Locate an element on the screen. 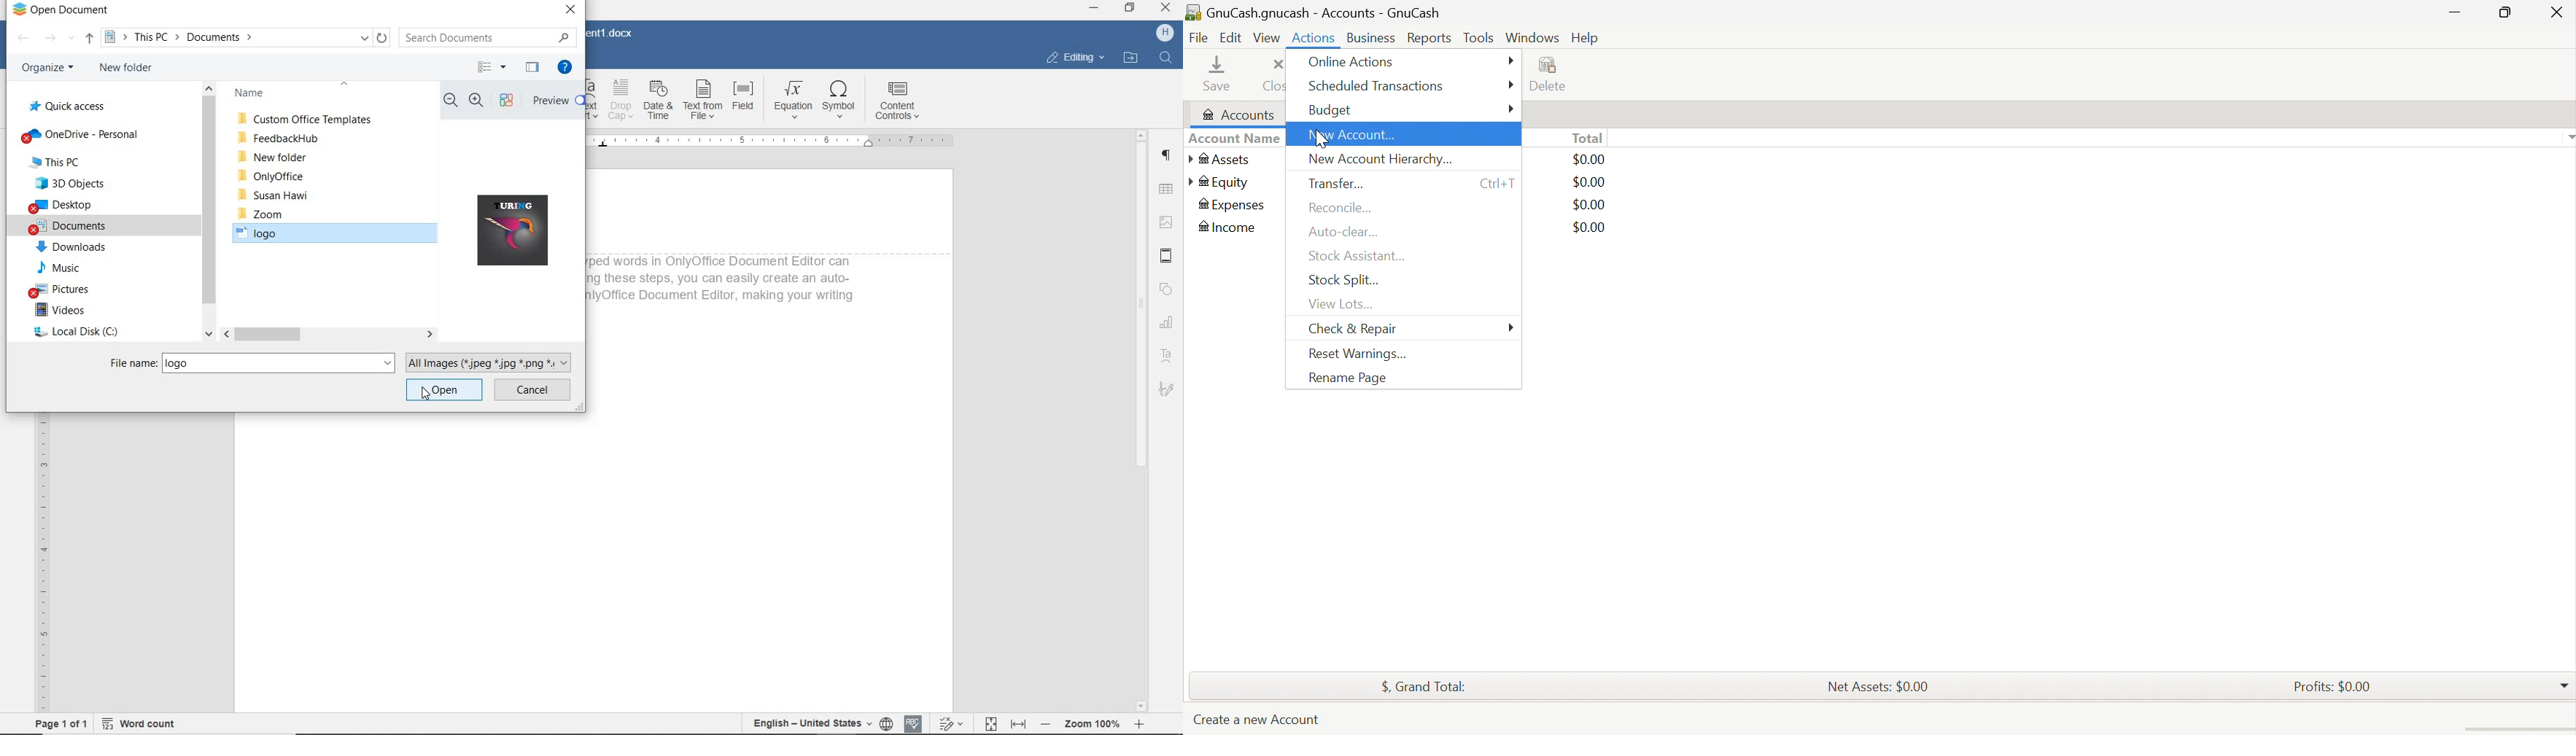  TEXT FROM FILE is located at coordinates (702, 102).